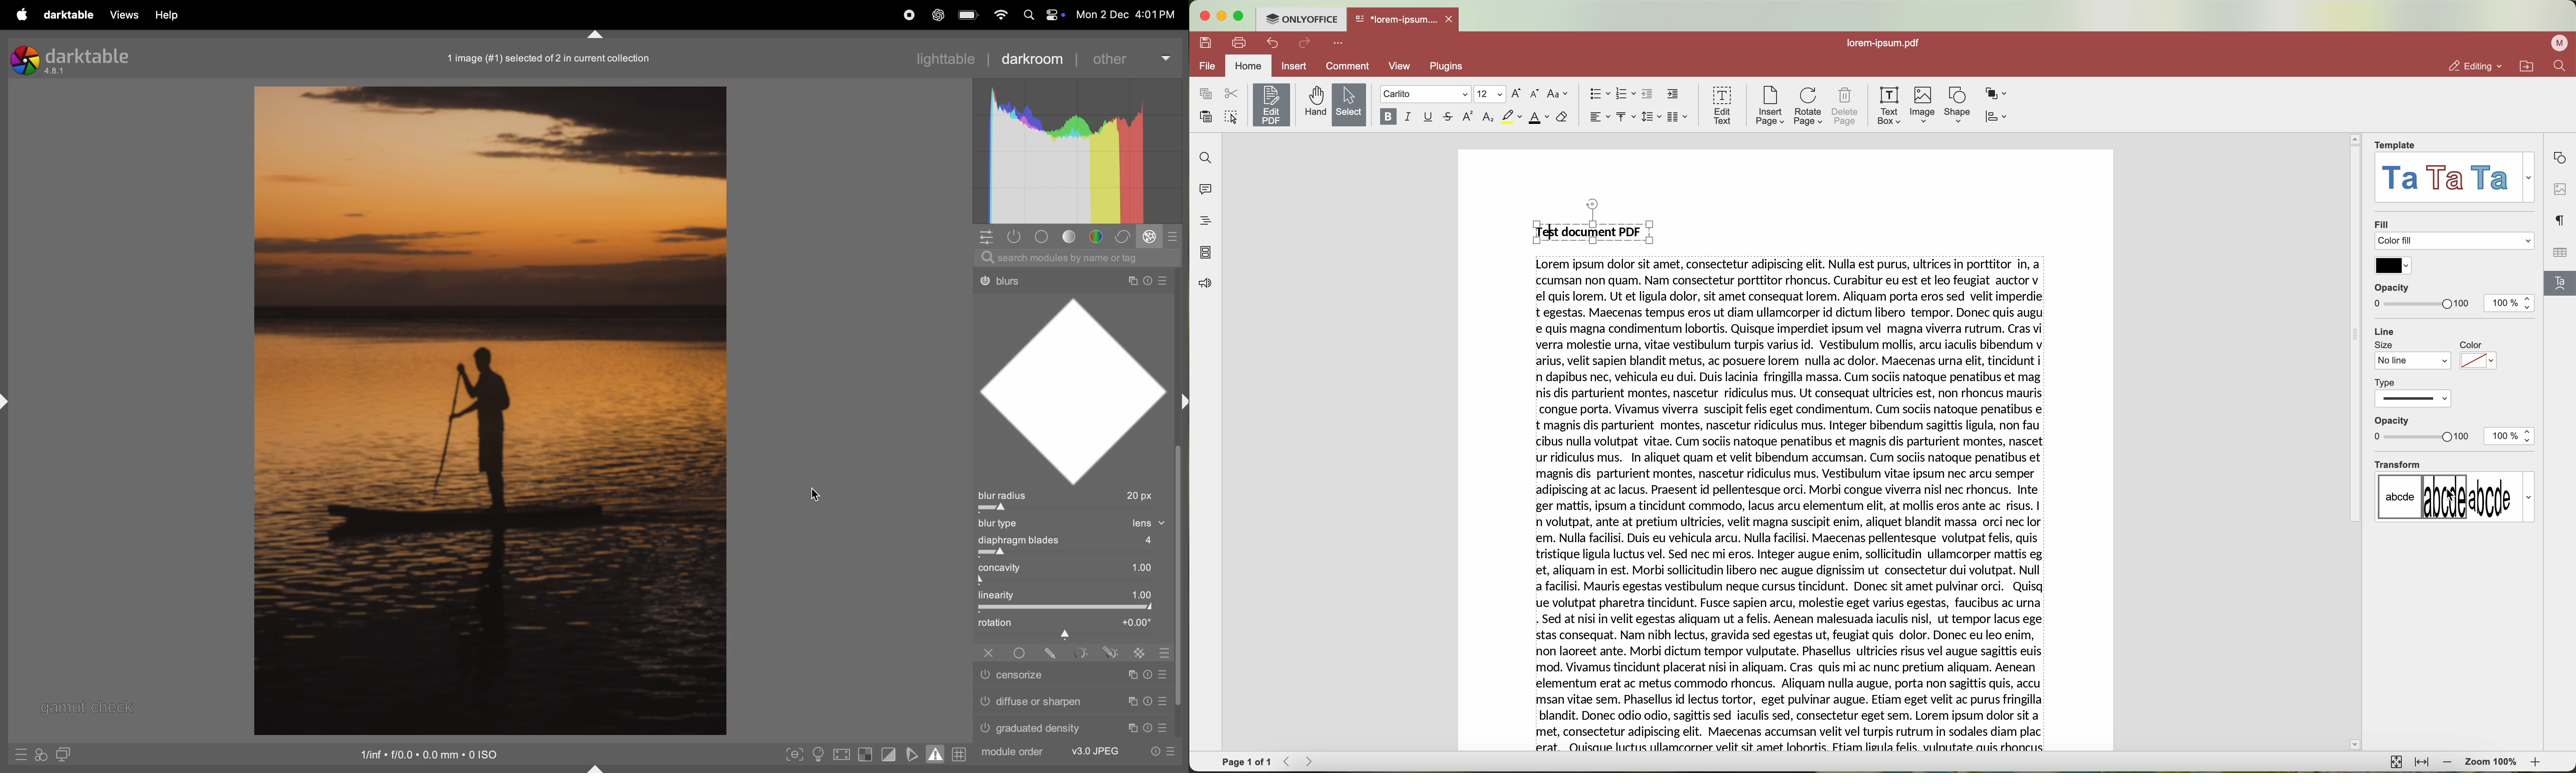 This screenshot has height=784, width=2576. I want to click on 100%, so click(2510, 437).